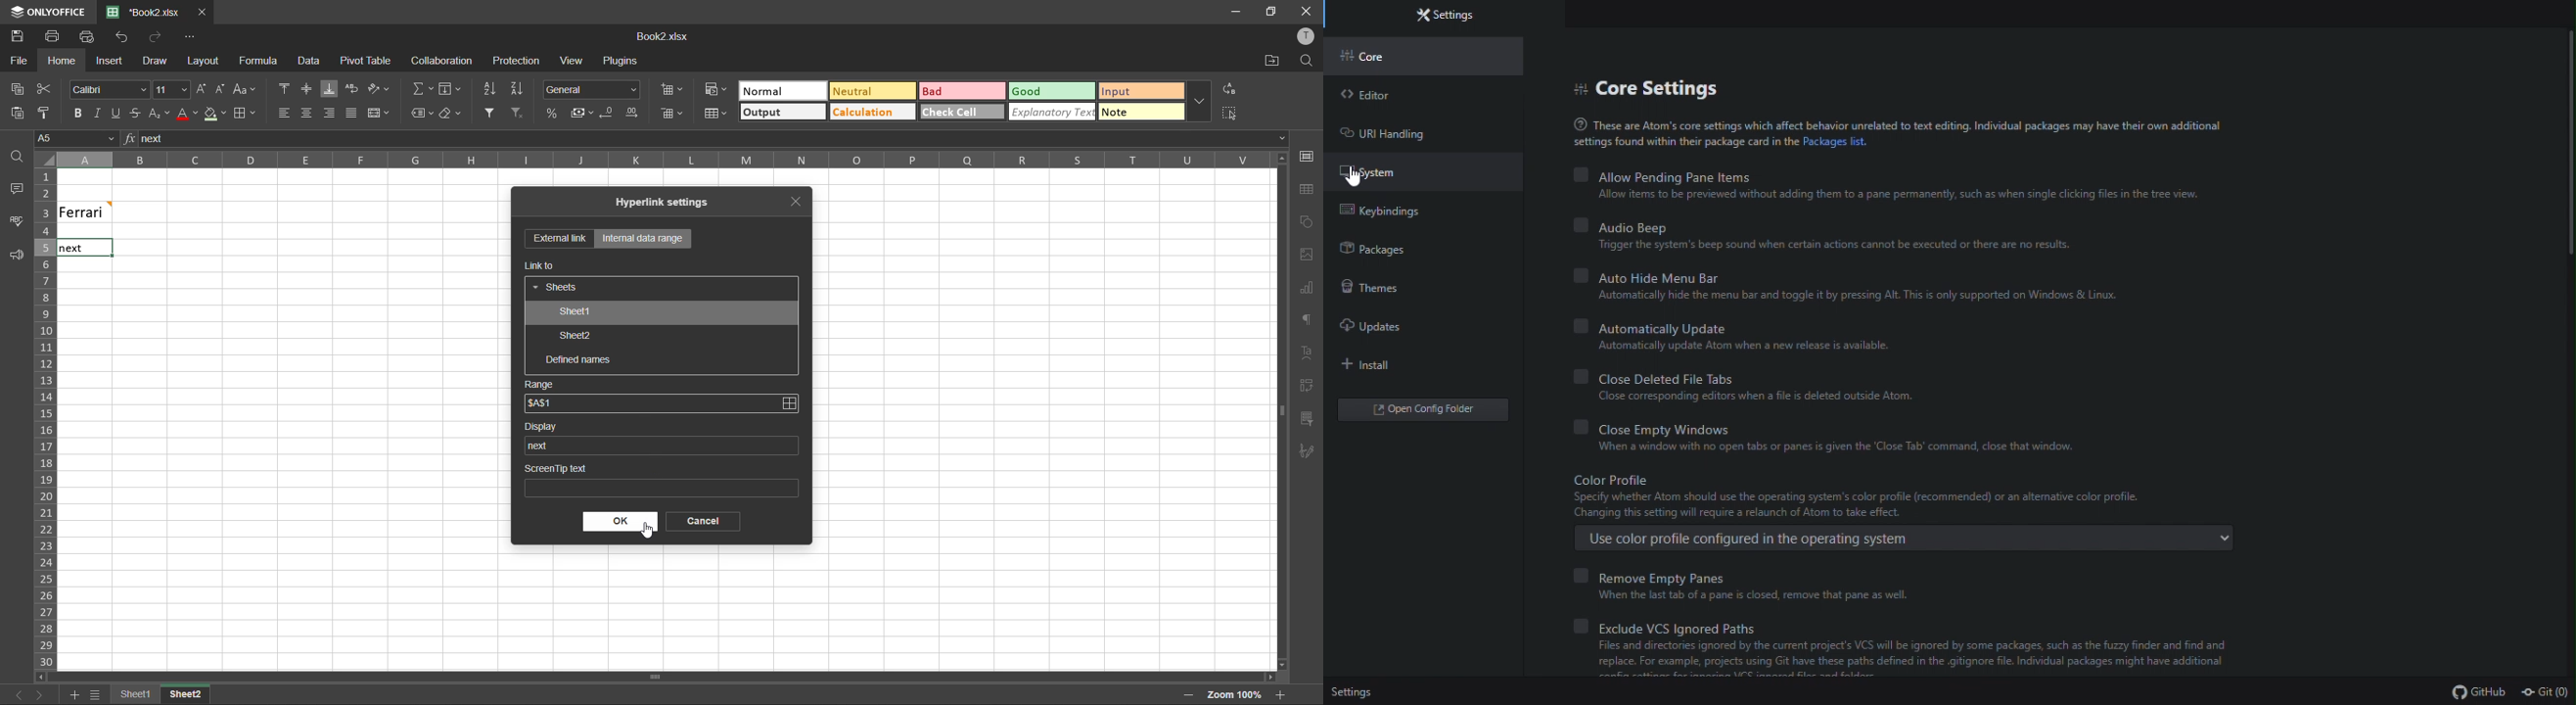  I want to click on file, so click(18, 61).